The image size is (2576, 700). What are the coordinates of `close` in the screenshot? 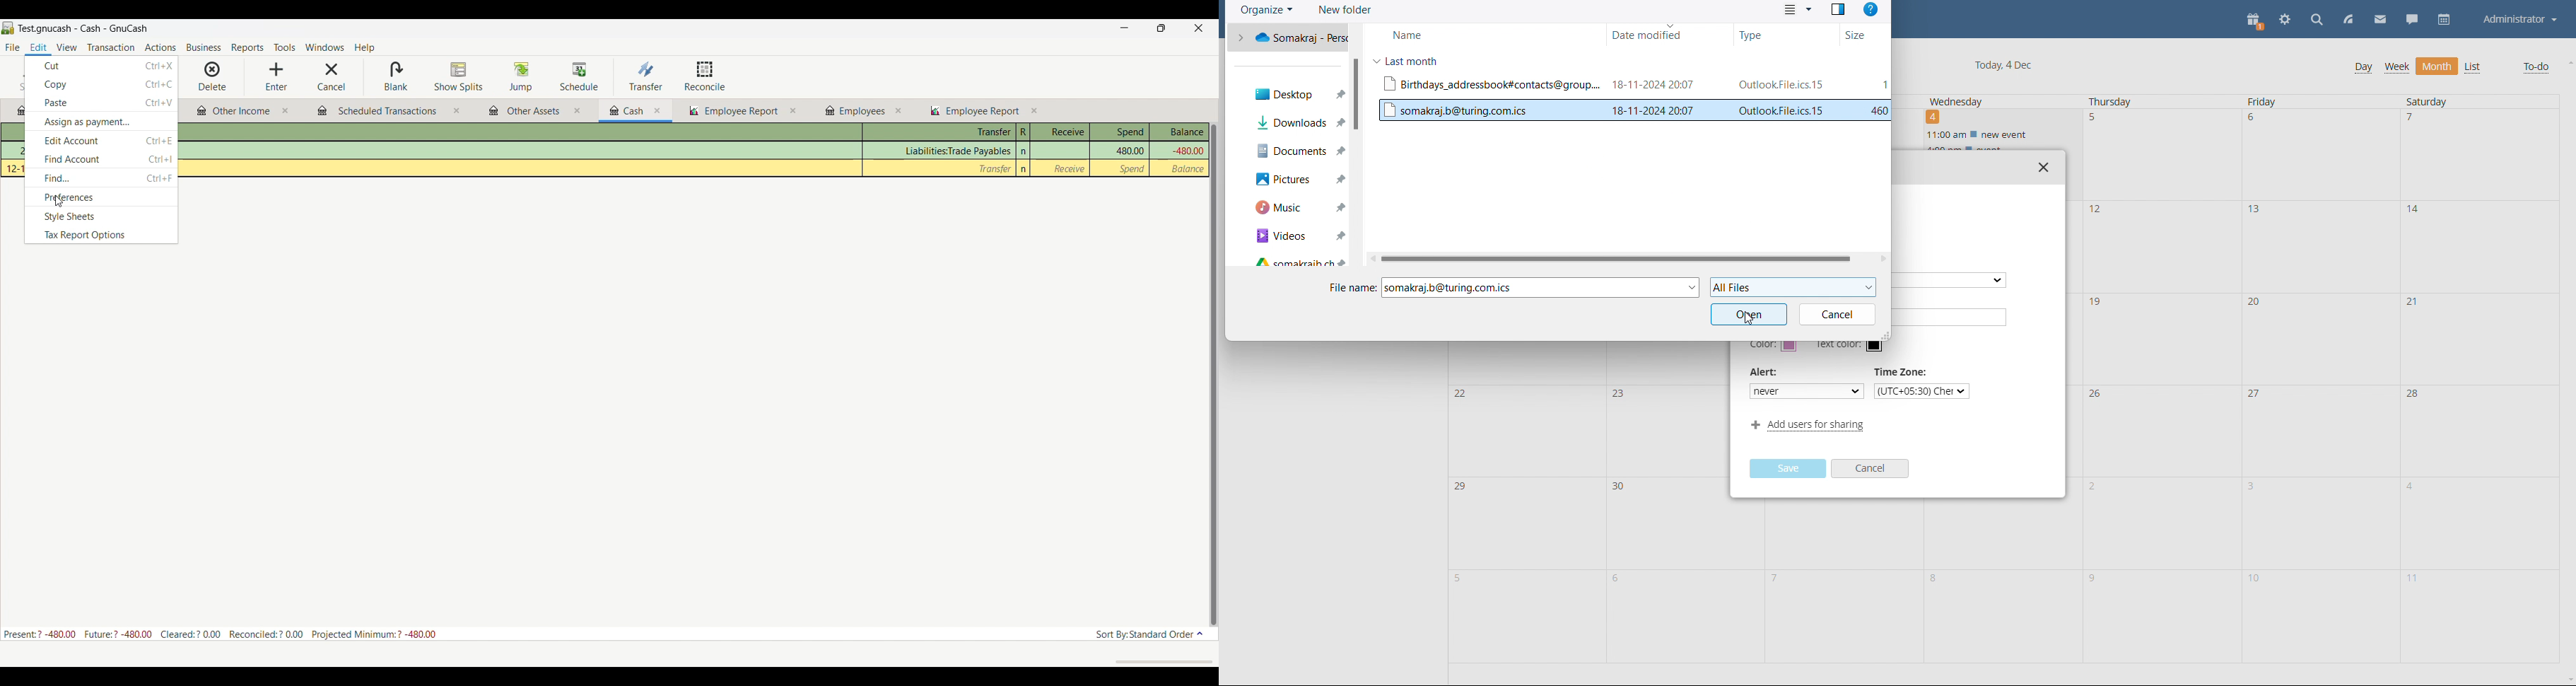 It's located at (456, 109).